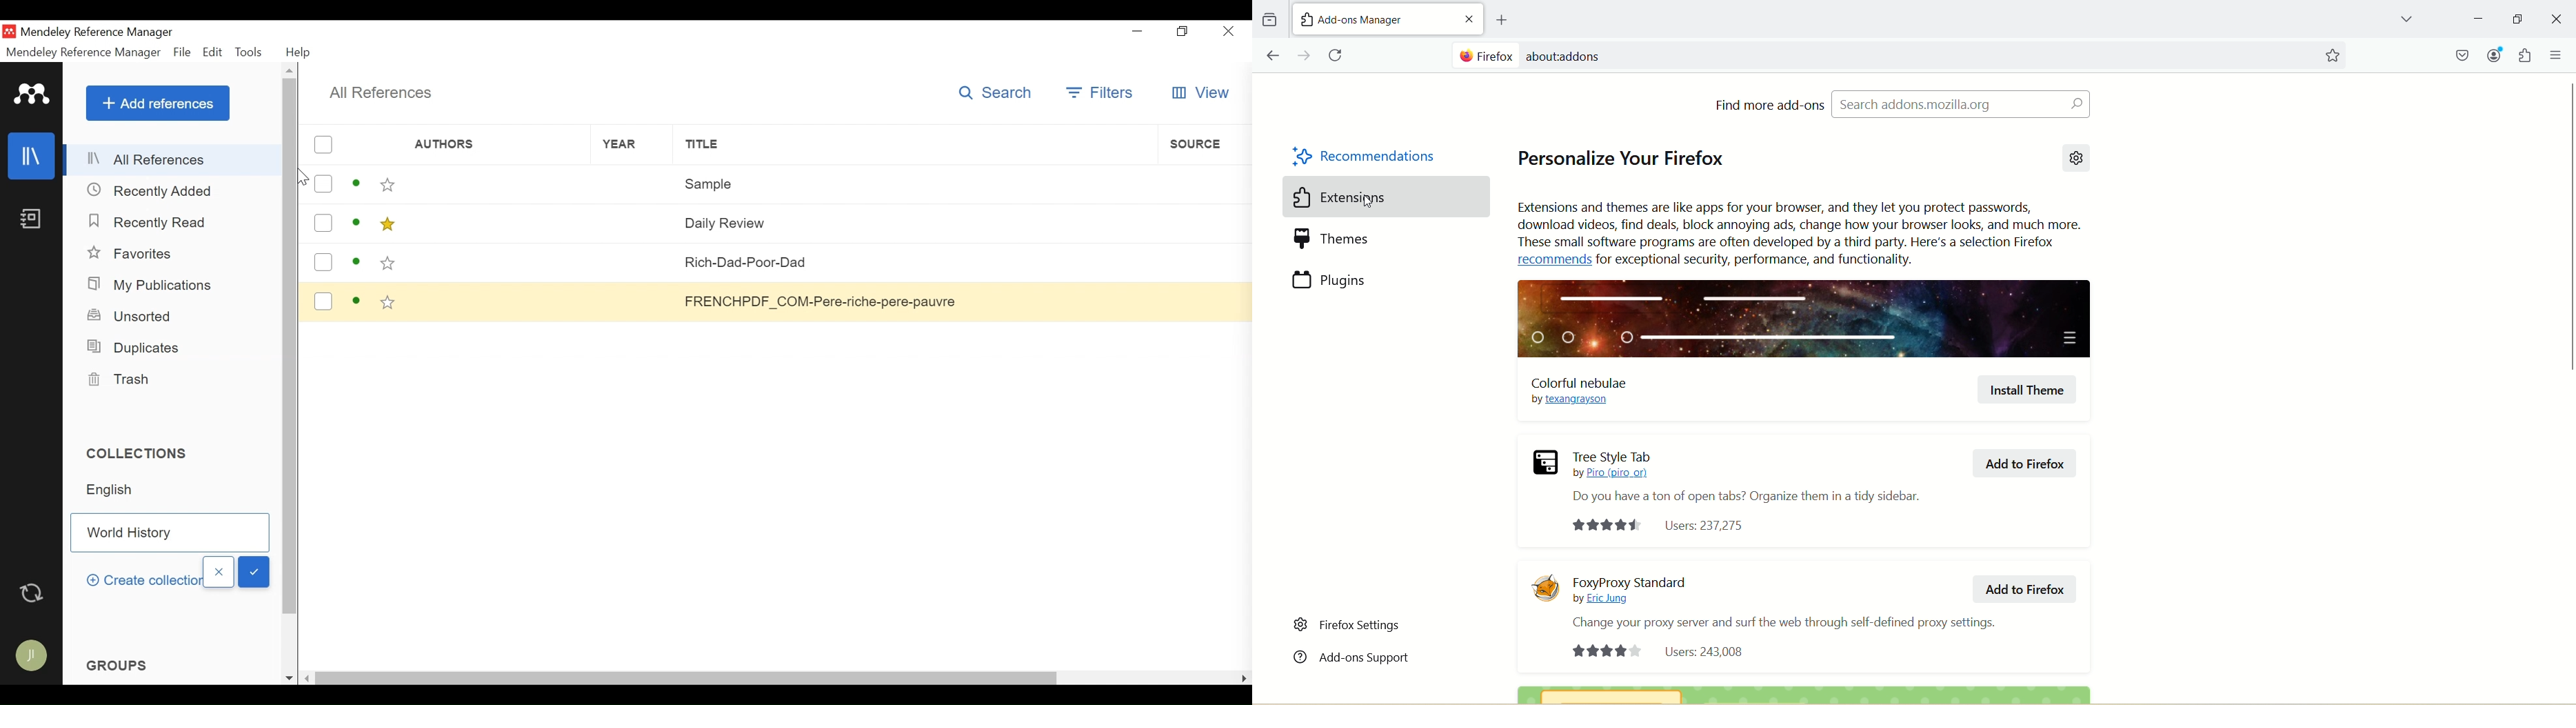 This screenshot has height=728, width=2576. What do you see at coordinates (632, 144) in the screenshot?
I see `Year` at bounding box center [632, 144].